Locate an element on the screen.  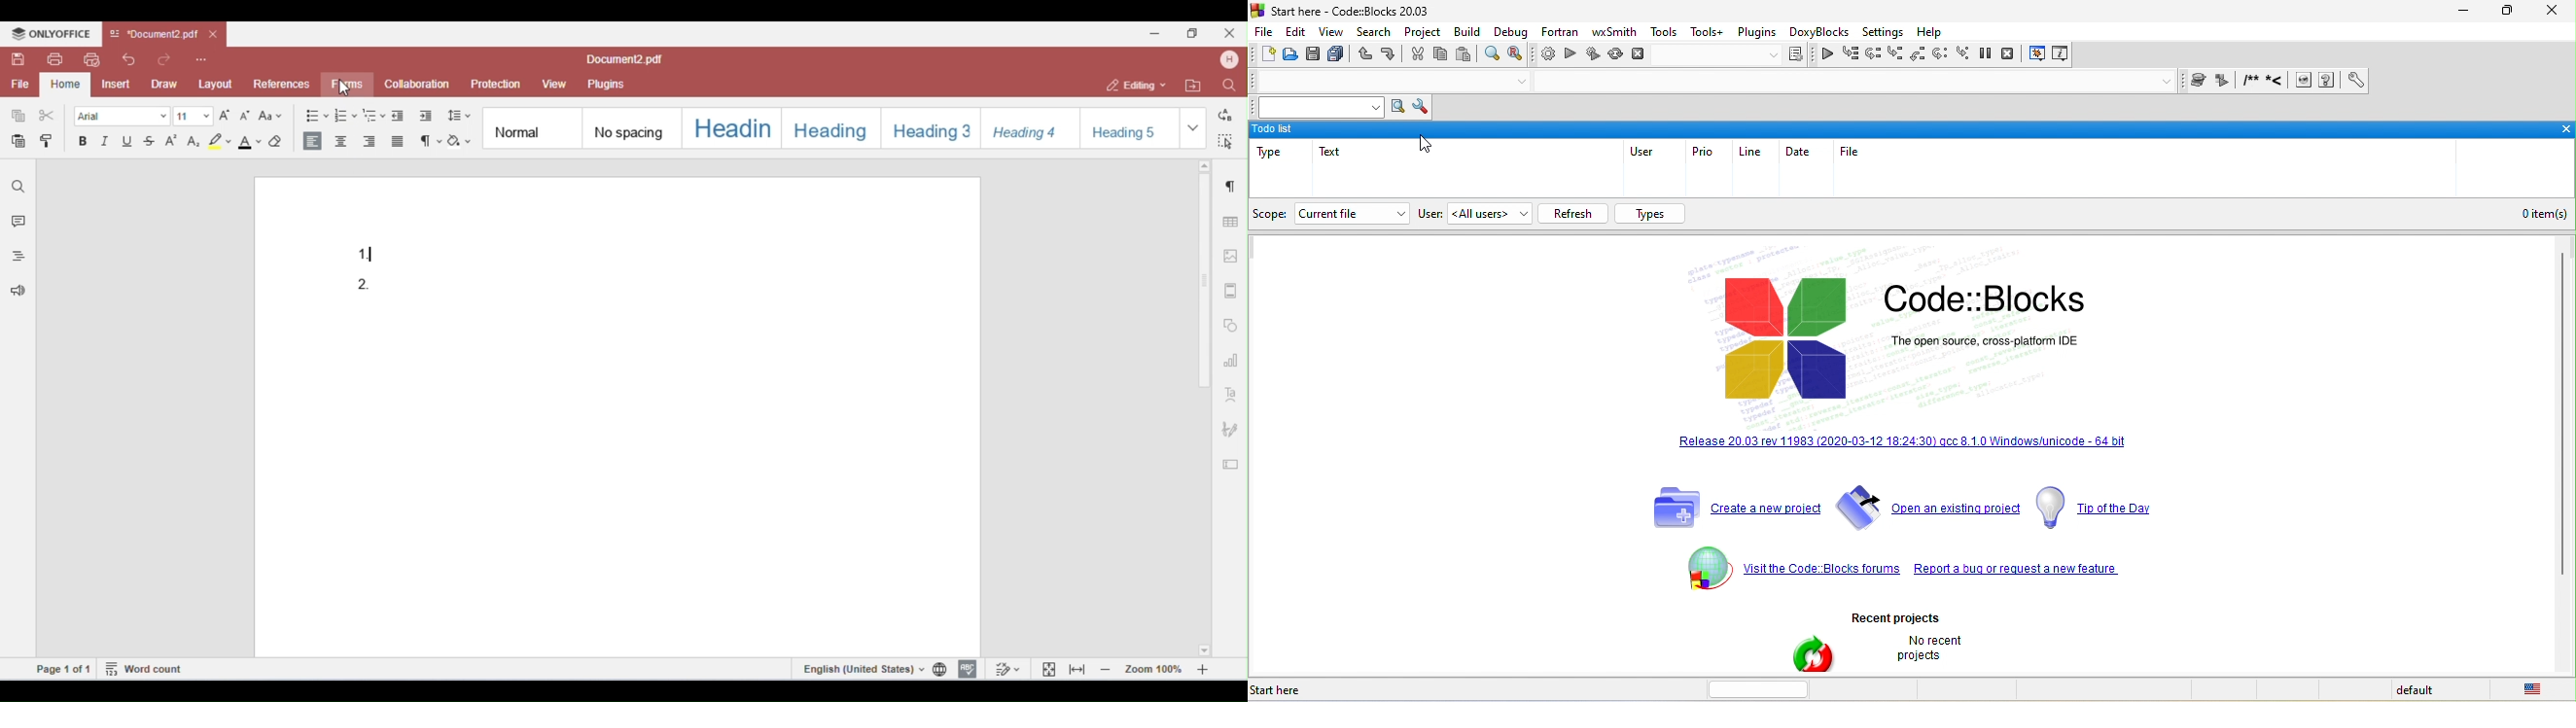
tip of the day is located at coordinates (2105, 511).